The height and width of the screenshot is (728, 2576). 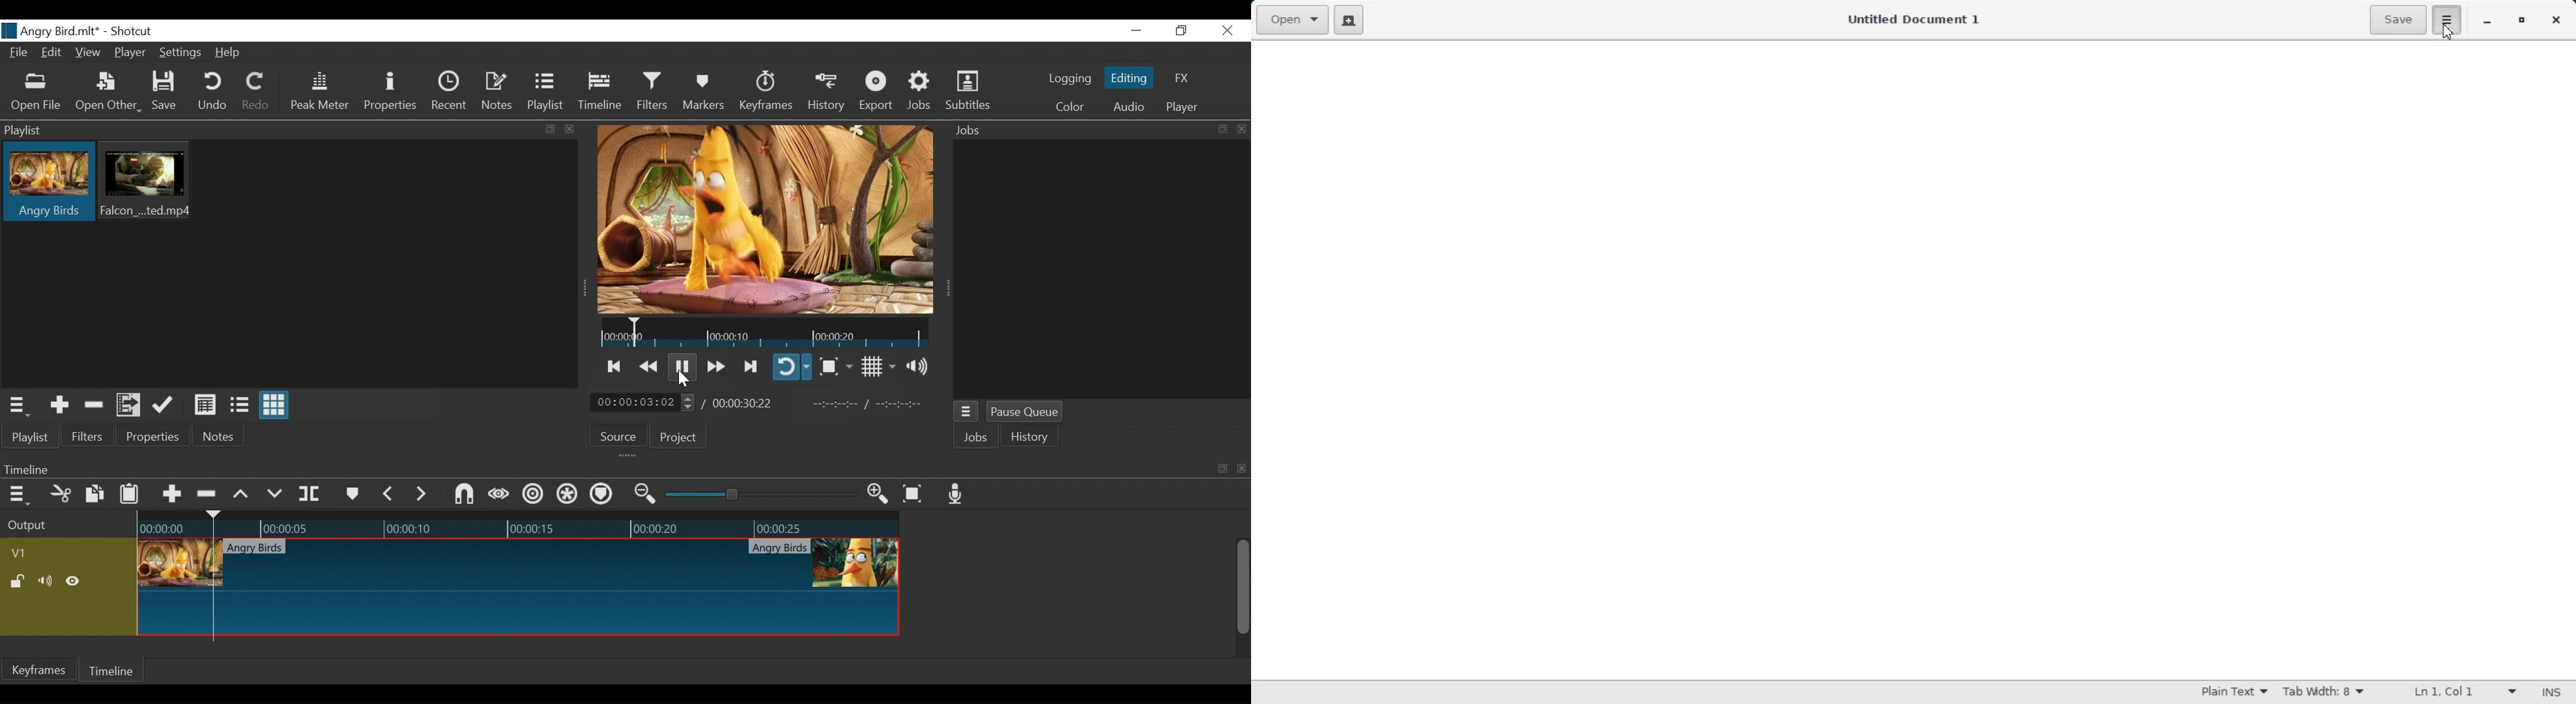 I want to click on Help, so click(x=230, y=51).